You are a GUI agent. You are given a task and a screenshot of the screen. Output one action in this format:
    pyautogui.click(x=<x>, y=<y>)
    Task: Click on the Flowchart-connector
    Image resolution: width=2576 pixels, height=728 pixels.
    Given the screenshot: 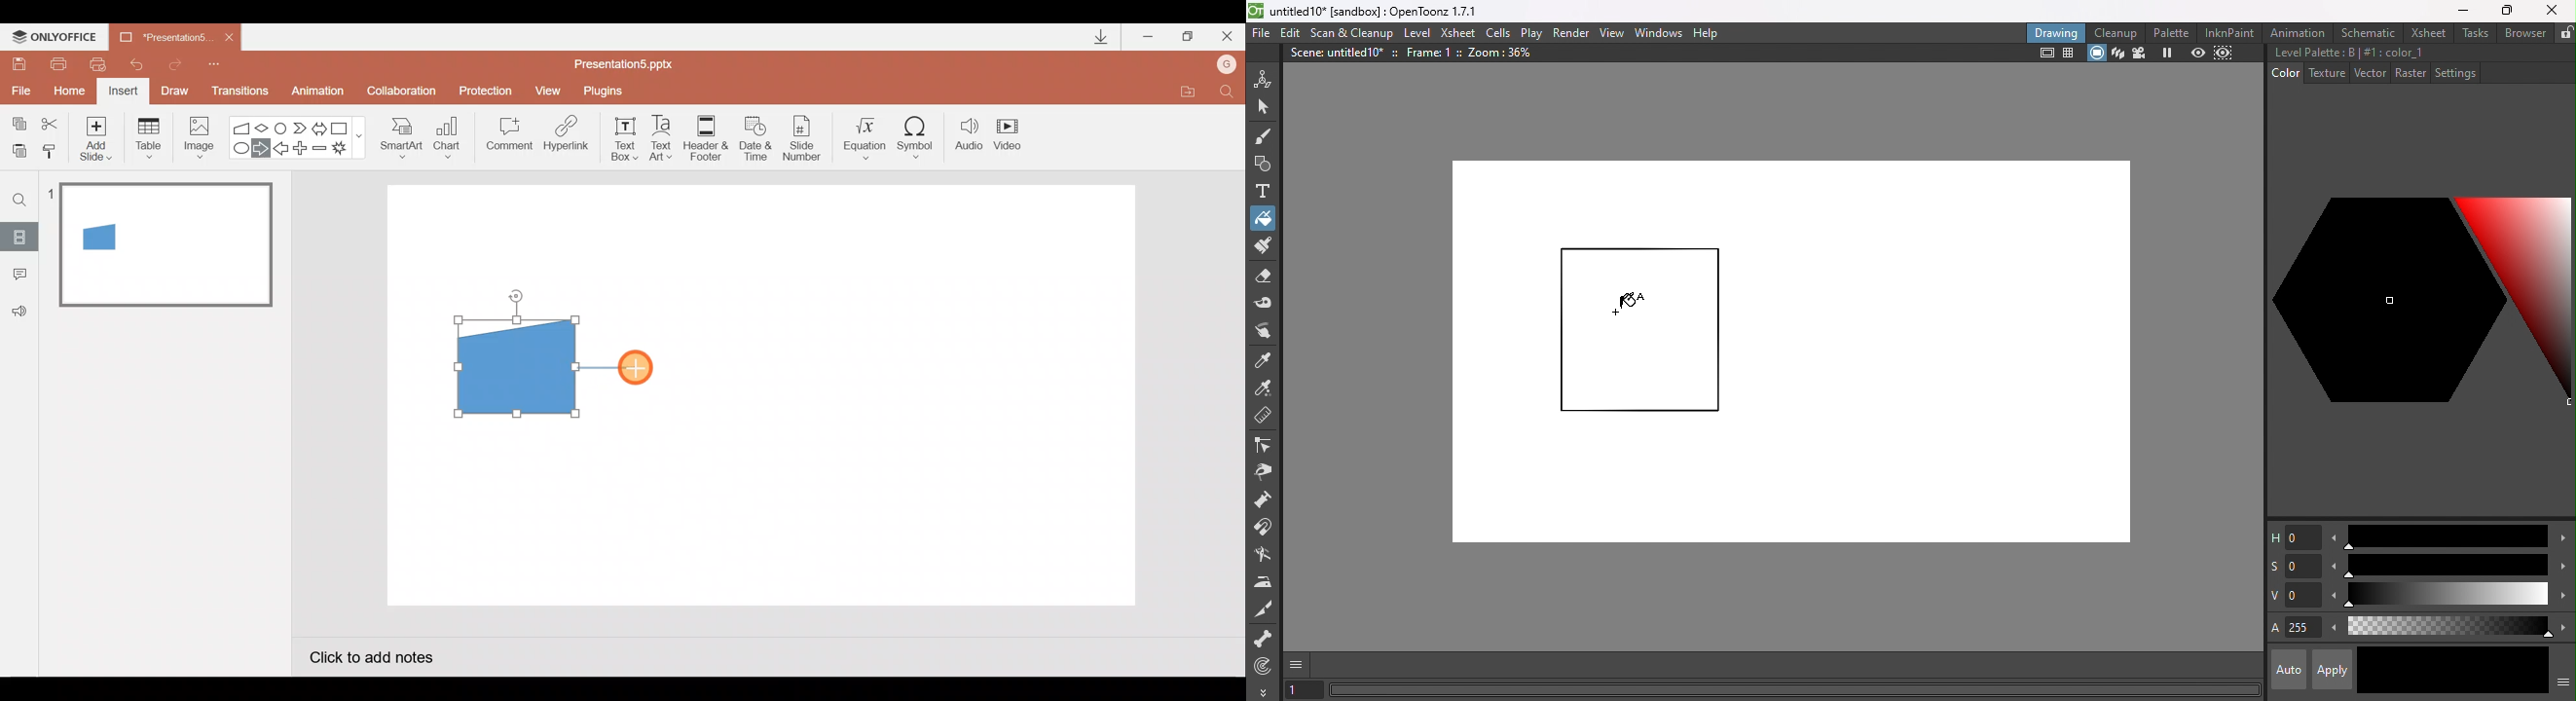 What is the action you would take?
    pyautogui.click(x=282, y=127)
    